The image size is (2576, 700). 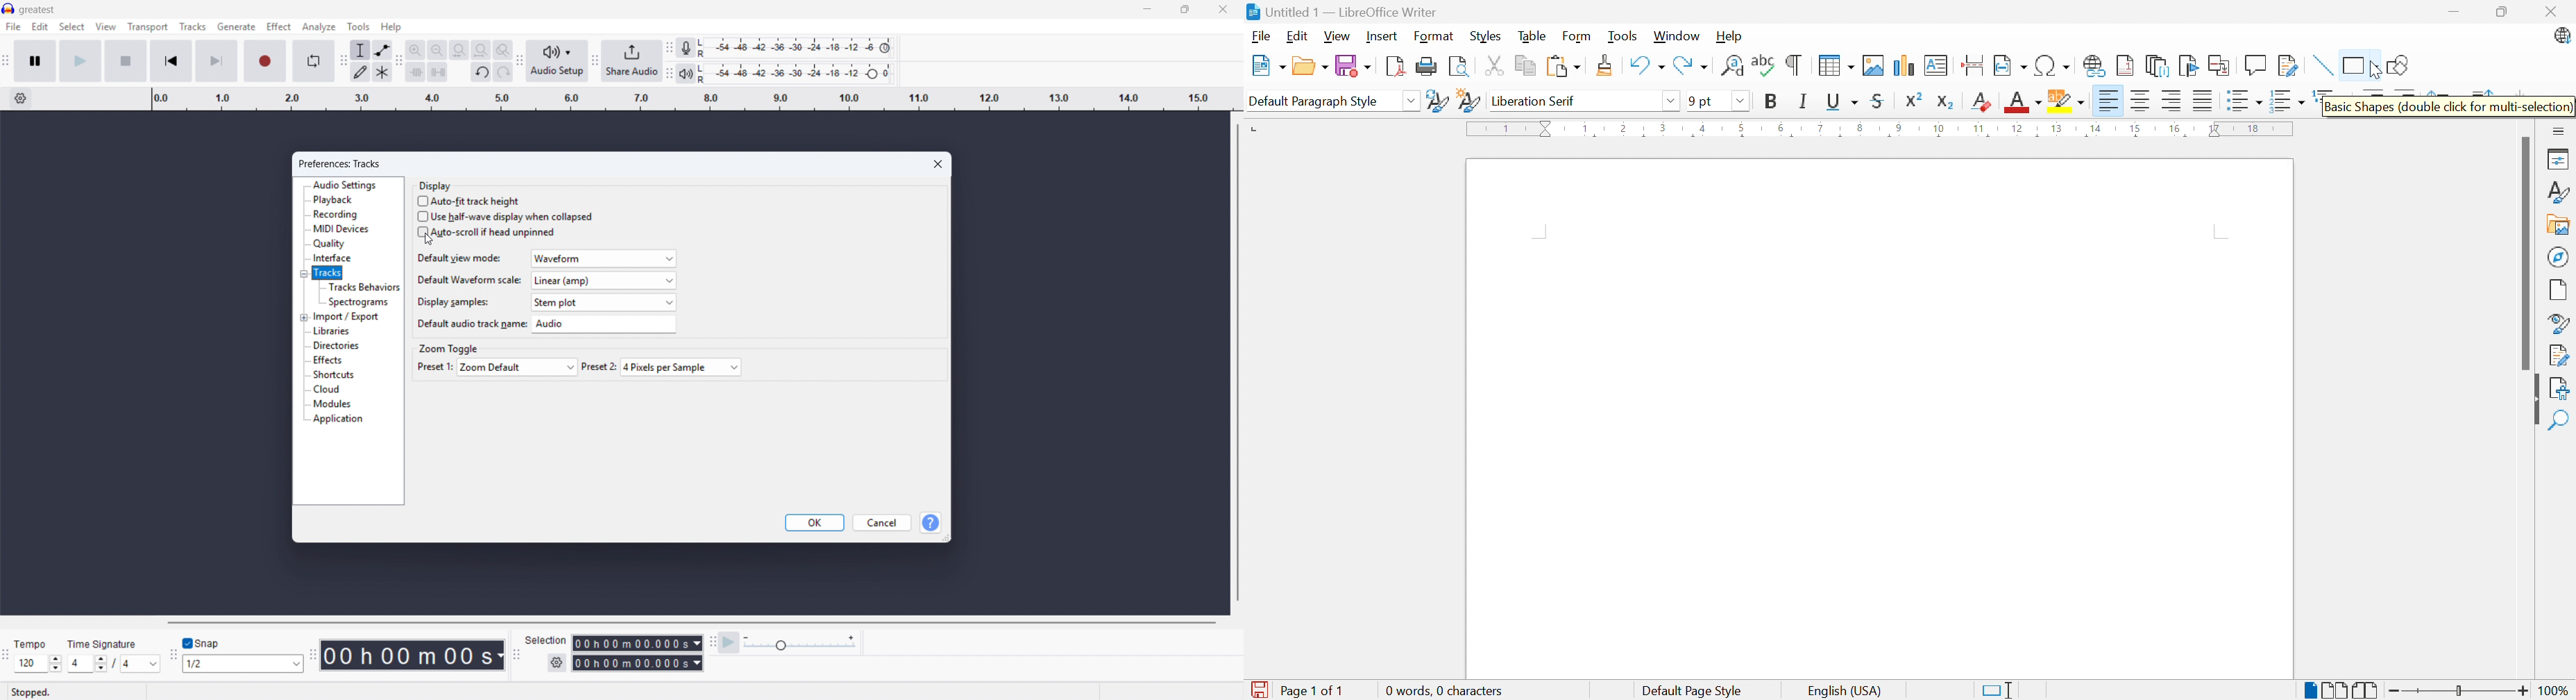 I want to click on New style from selection, so click(x=1468, y=102).